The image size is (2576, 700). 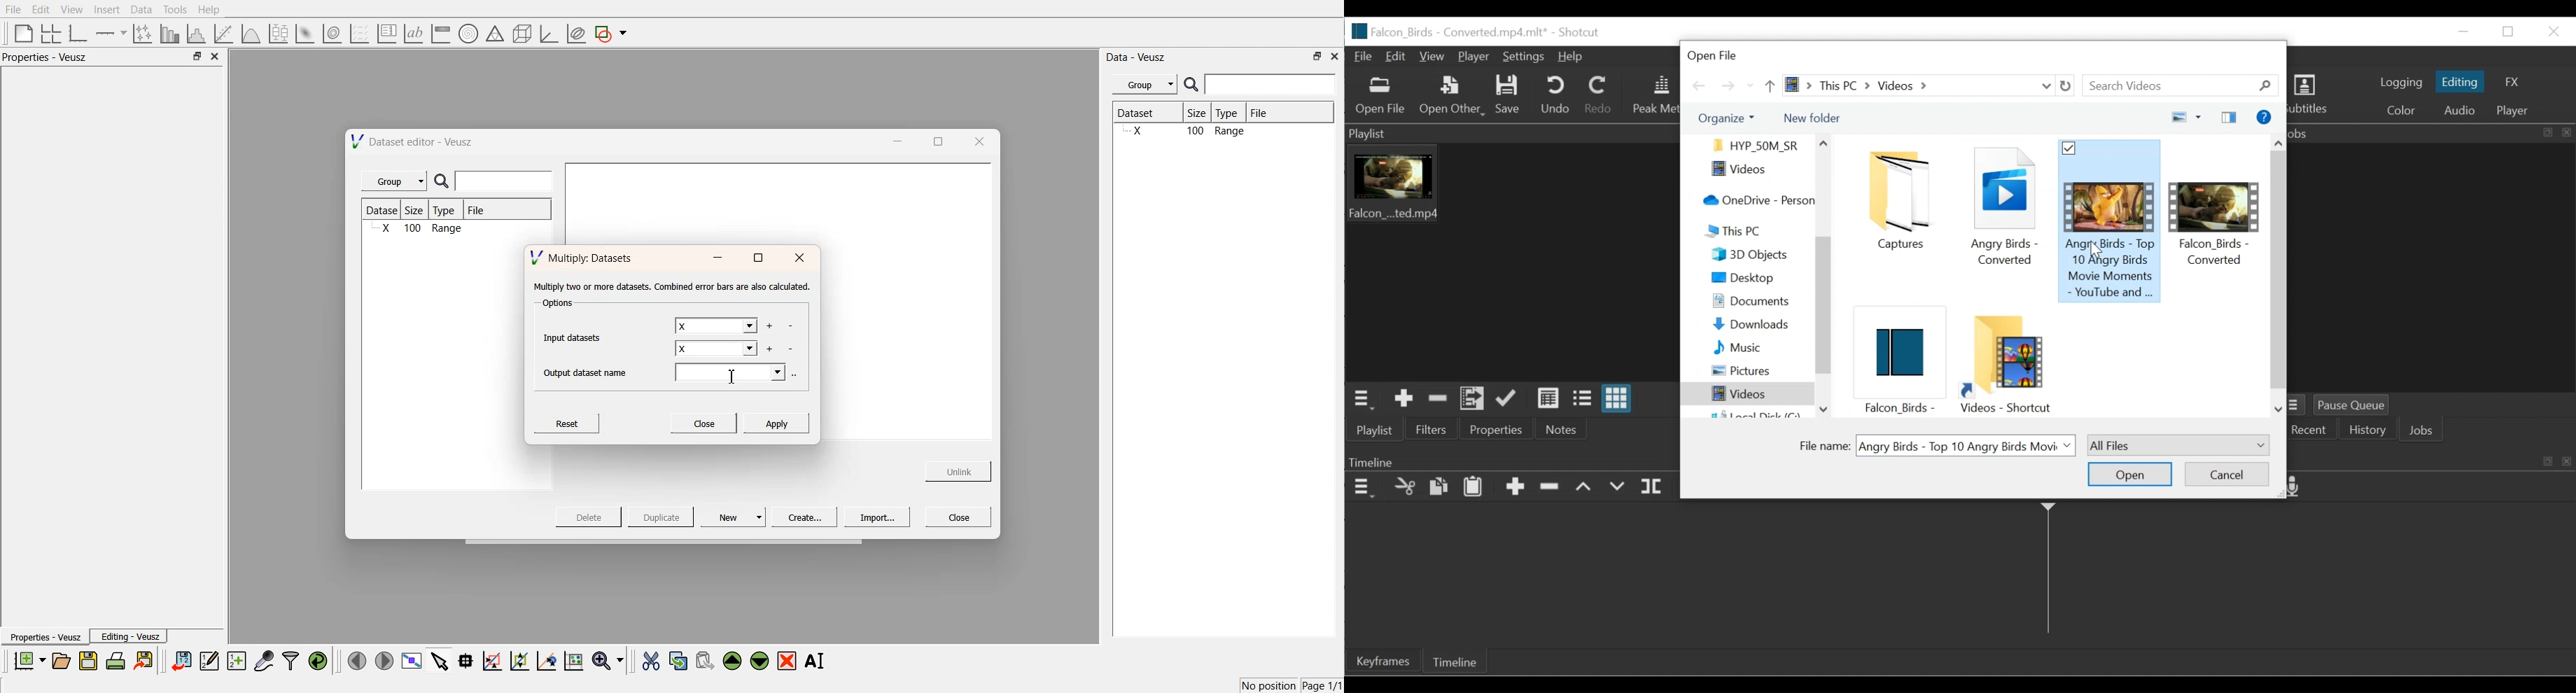 What do you see at coordinates (1510, 461) in the screenshot?
I see `Timeline Panel` at bounding box center [1510, 461].